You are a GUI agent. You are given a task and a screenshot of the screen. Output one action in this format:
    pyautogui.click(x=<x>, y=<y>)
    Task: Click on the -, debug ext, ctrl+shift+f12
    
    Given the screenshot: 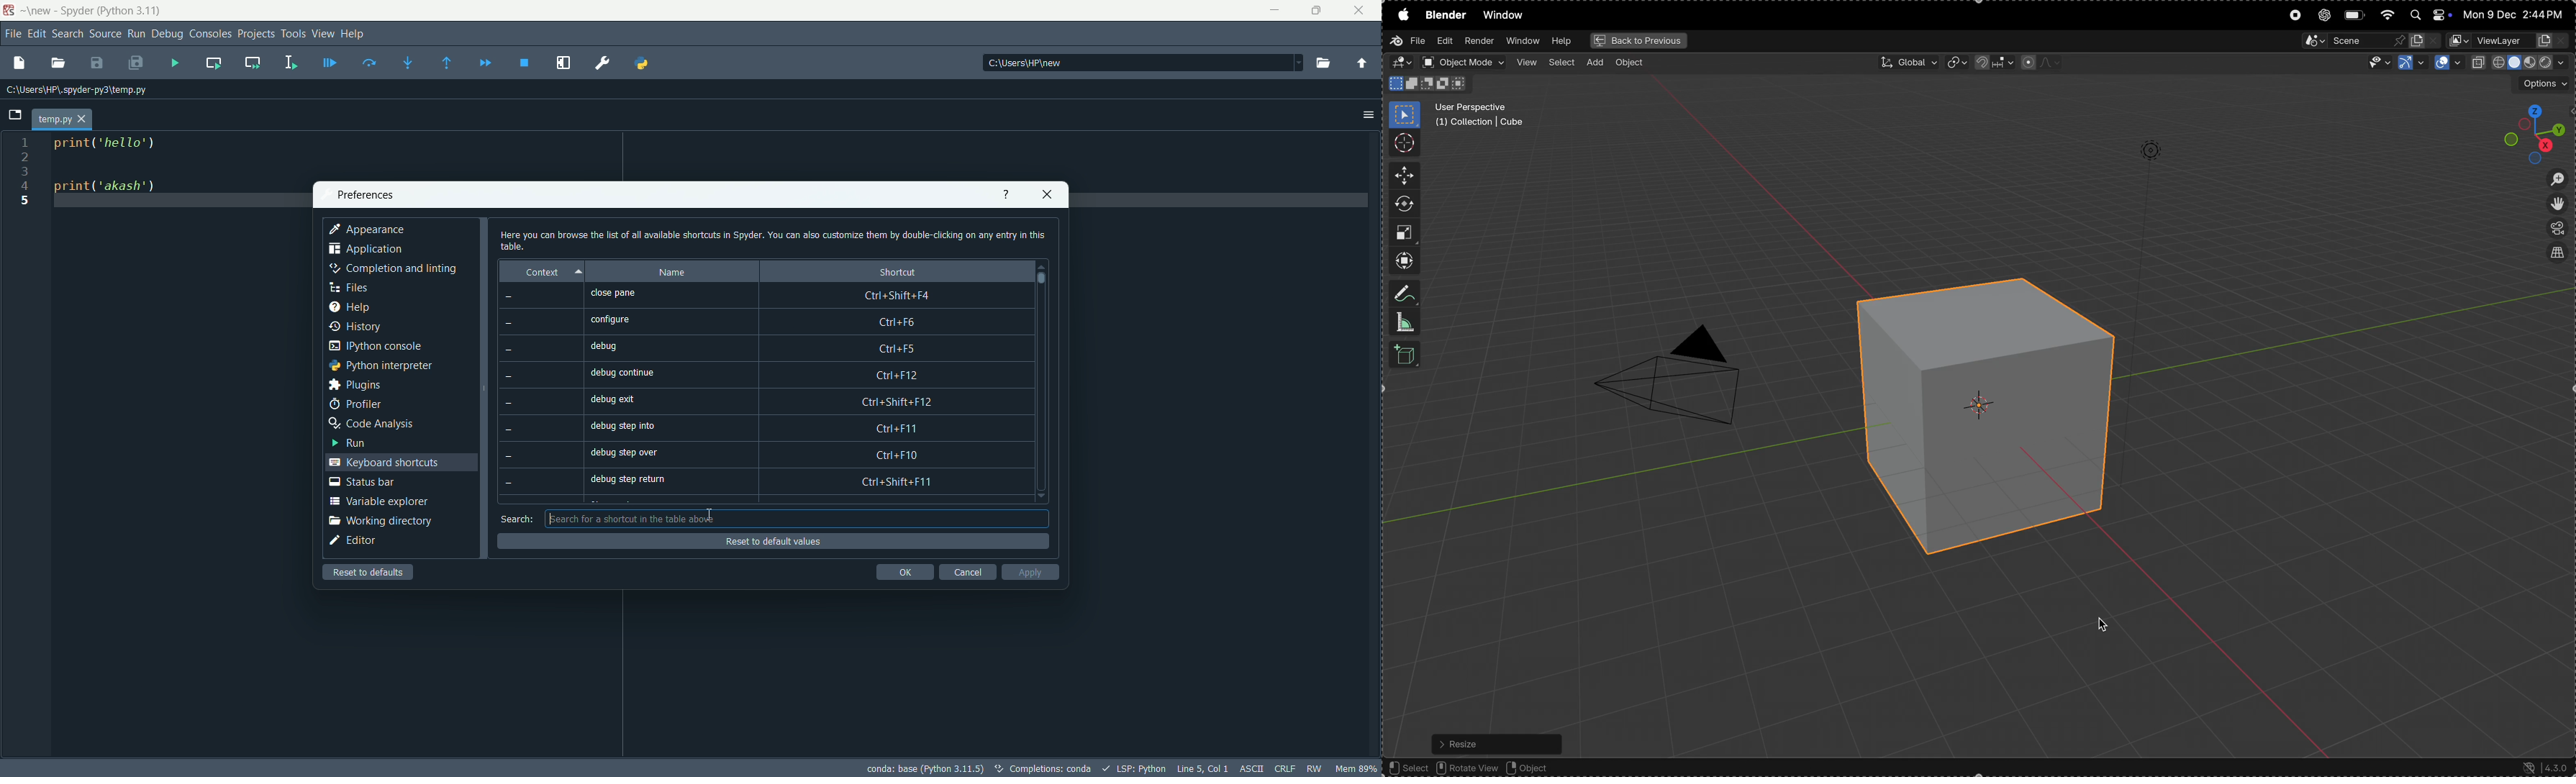 What is the action you would take?
    pyautogui.click(x=762, y=403)
    